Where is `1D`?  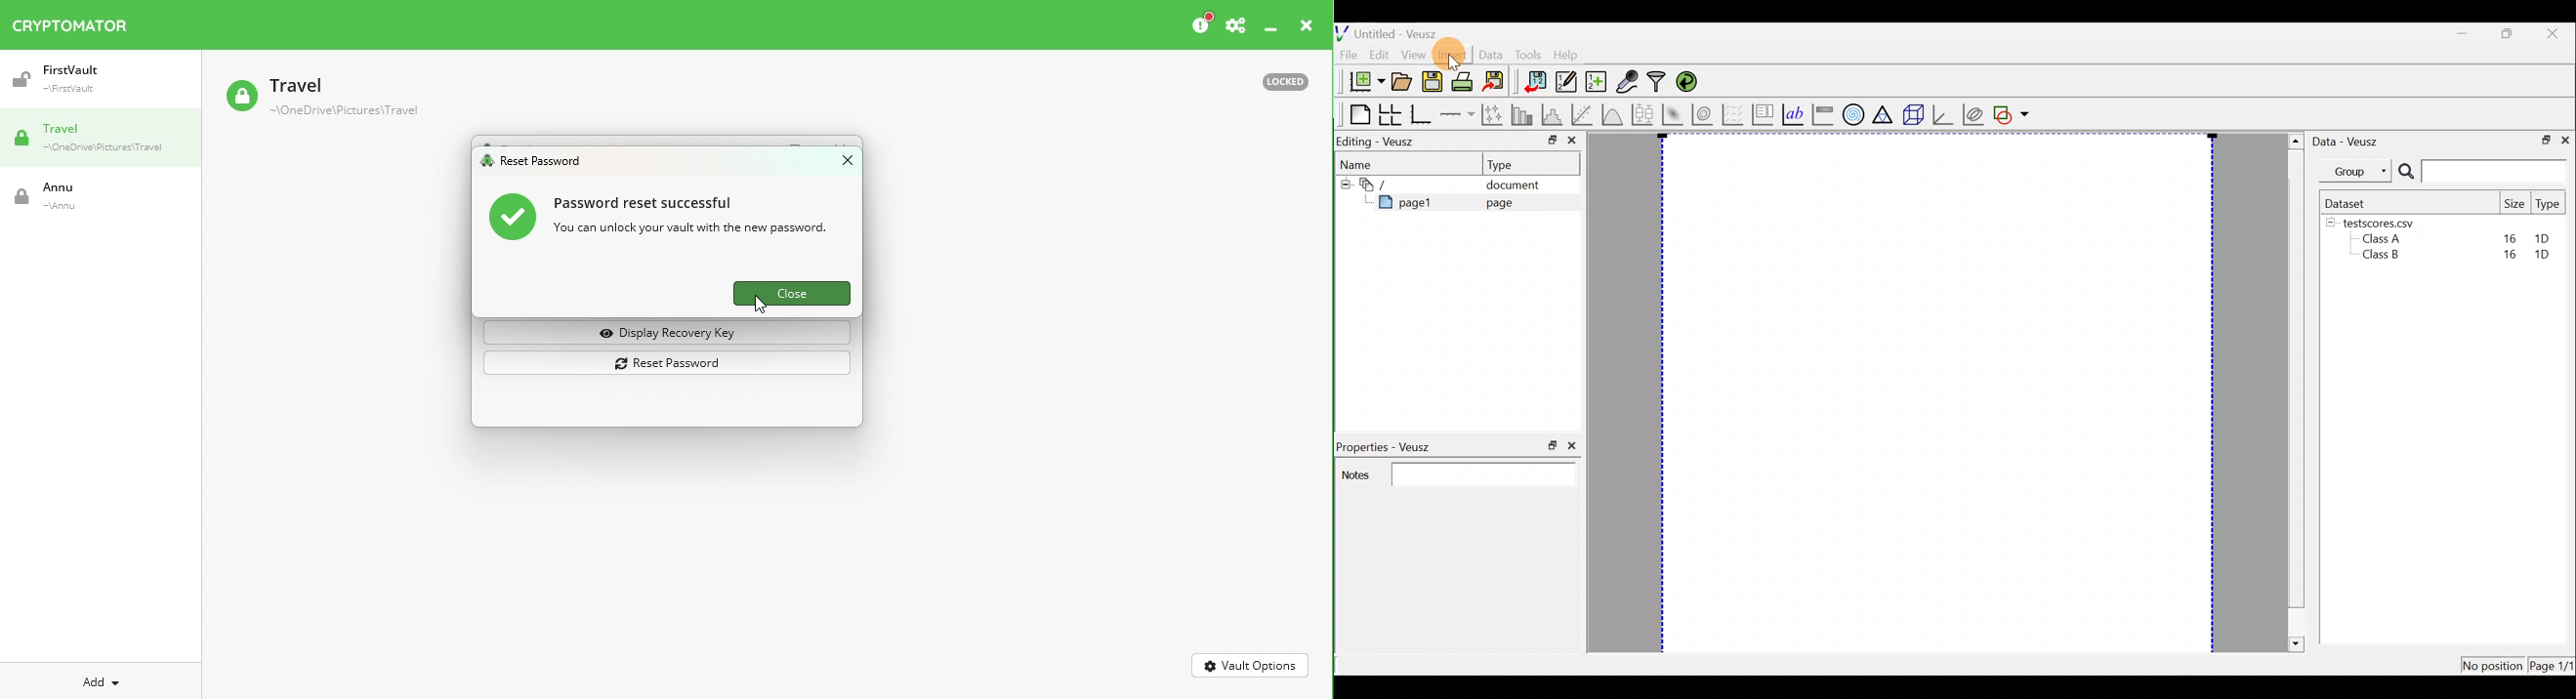 1D is located at coordinates (2548, 256).